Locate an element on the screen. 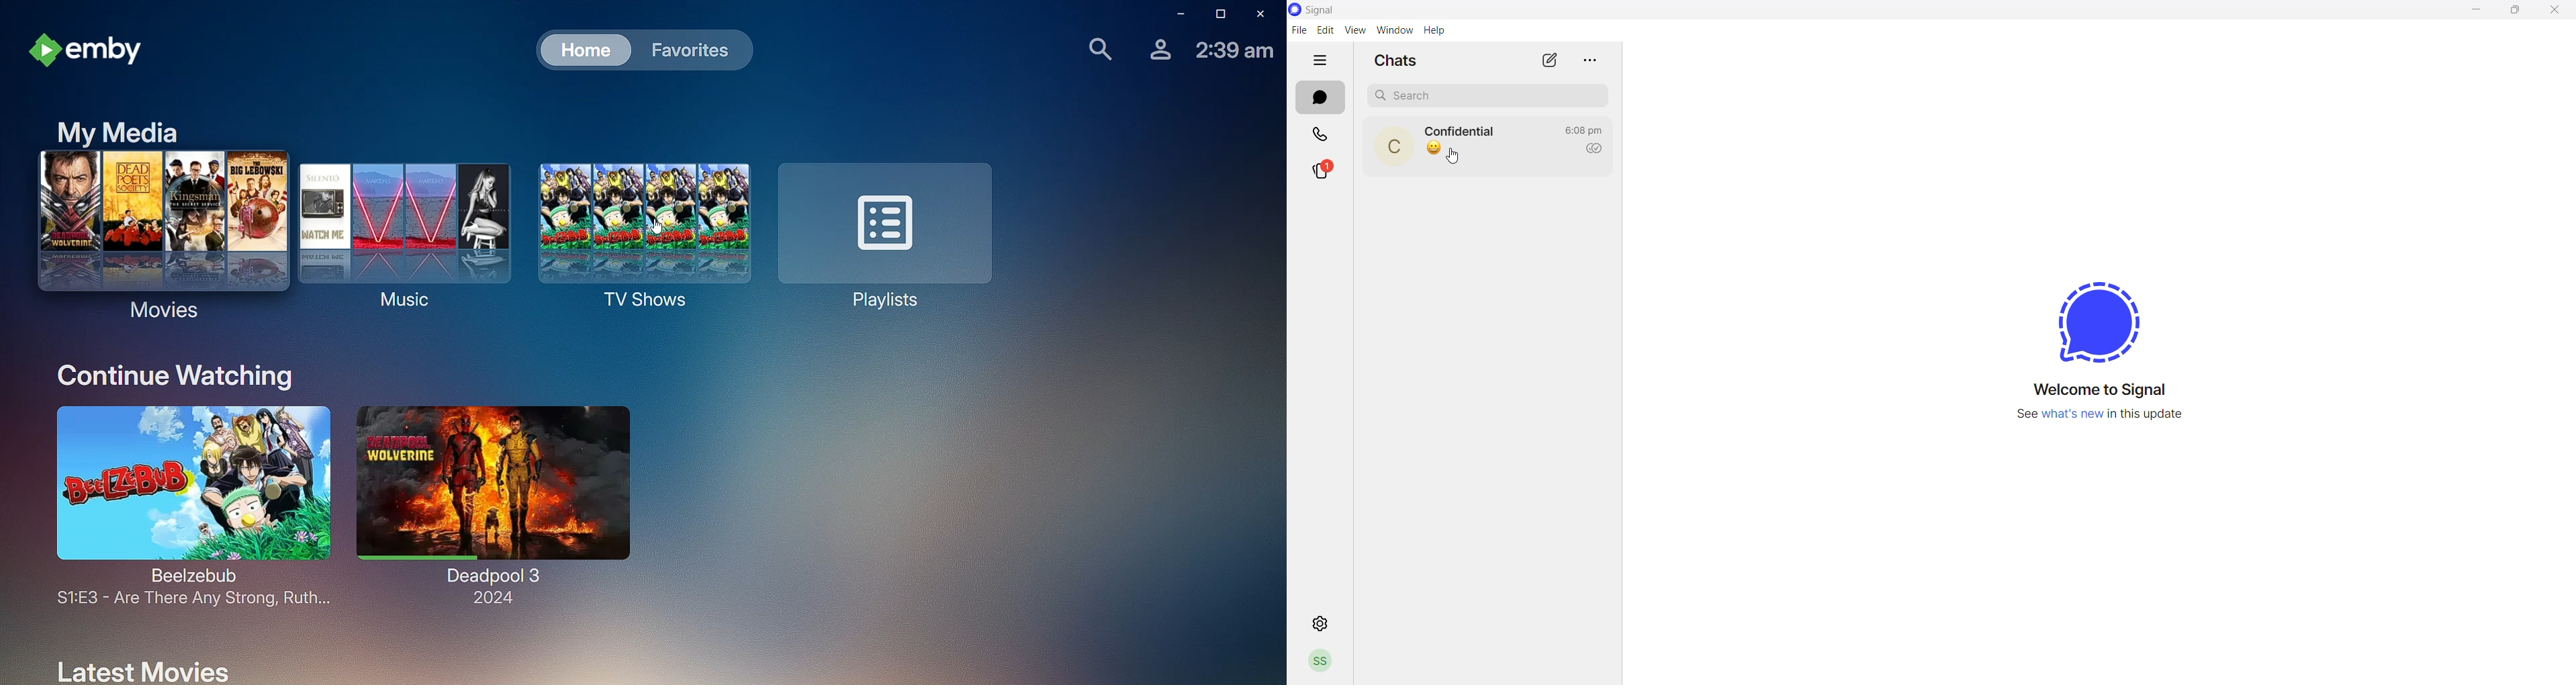 The image size is (2576, 700). Close is located at coordinates (1255, 14).